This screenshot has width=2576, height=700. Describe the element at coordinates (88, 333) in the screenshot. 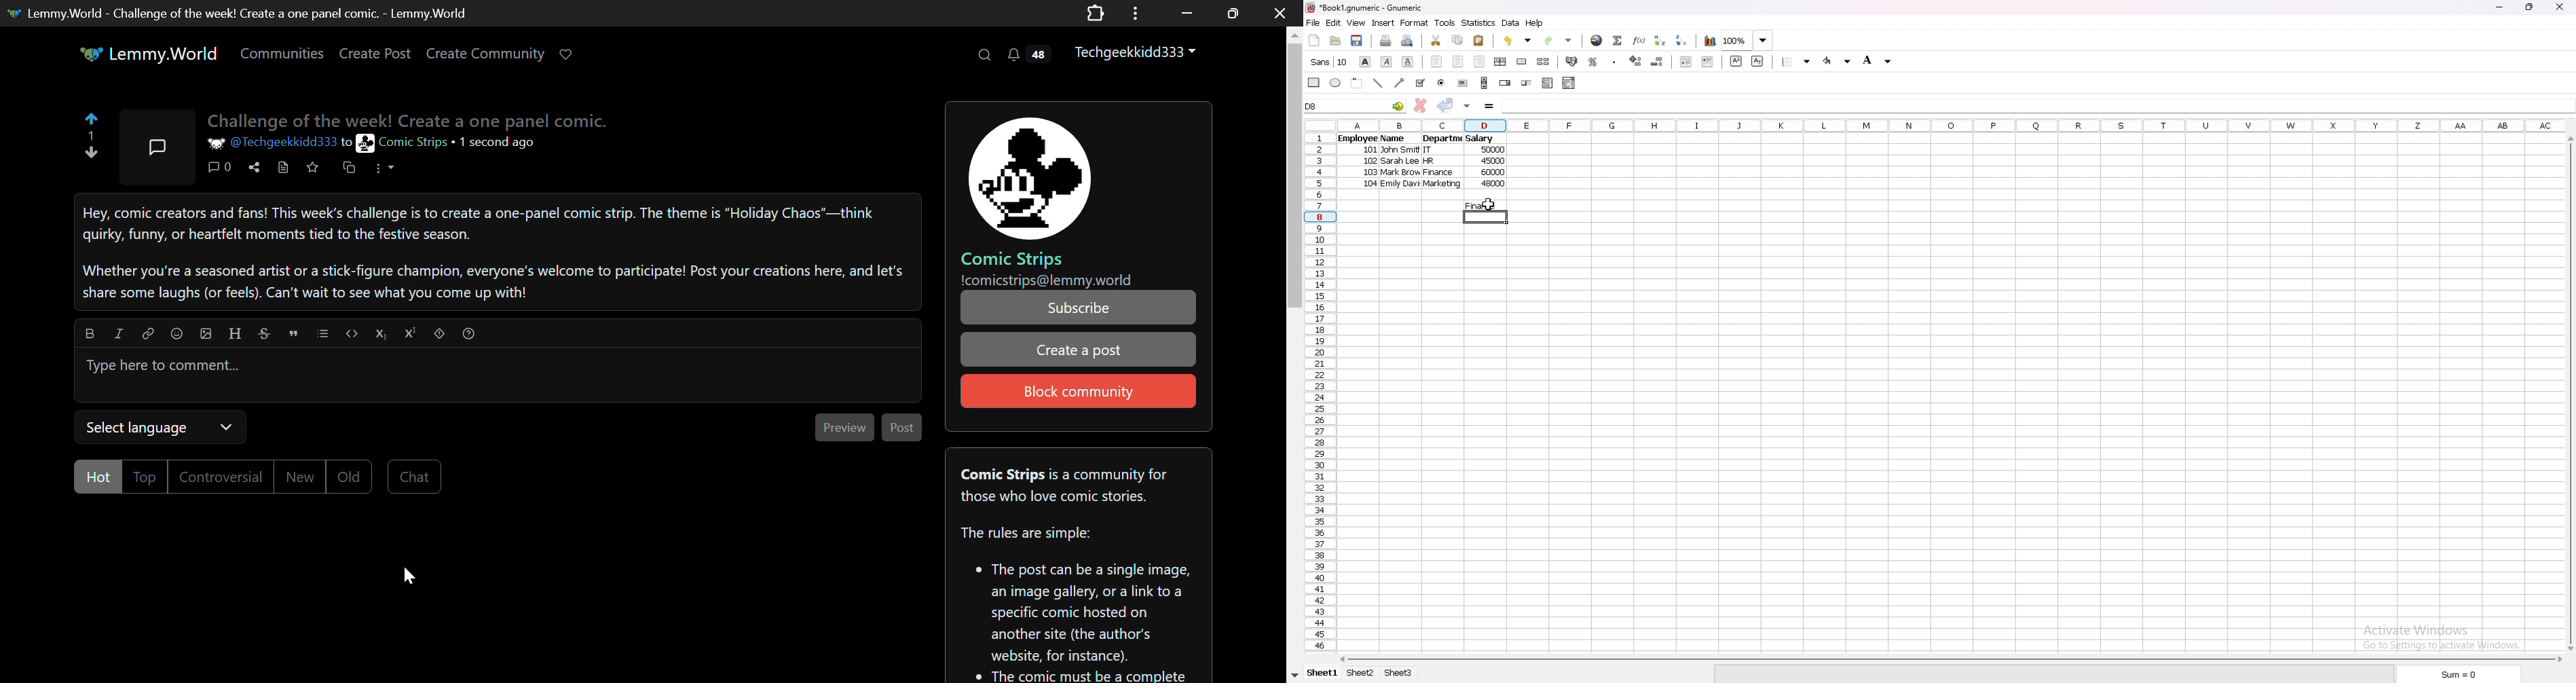

I see `bold` at that location.